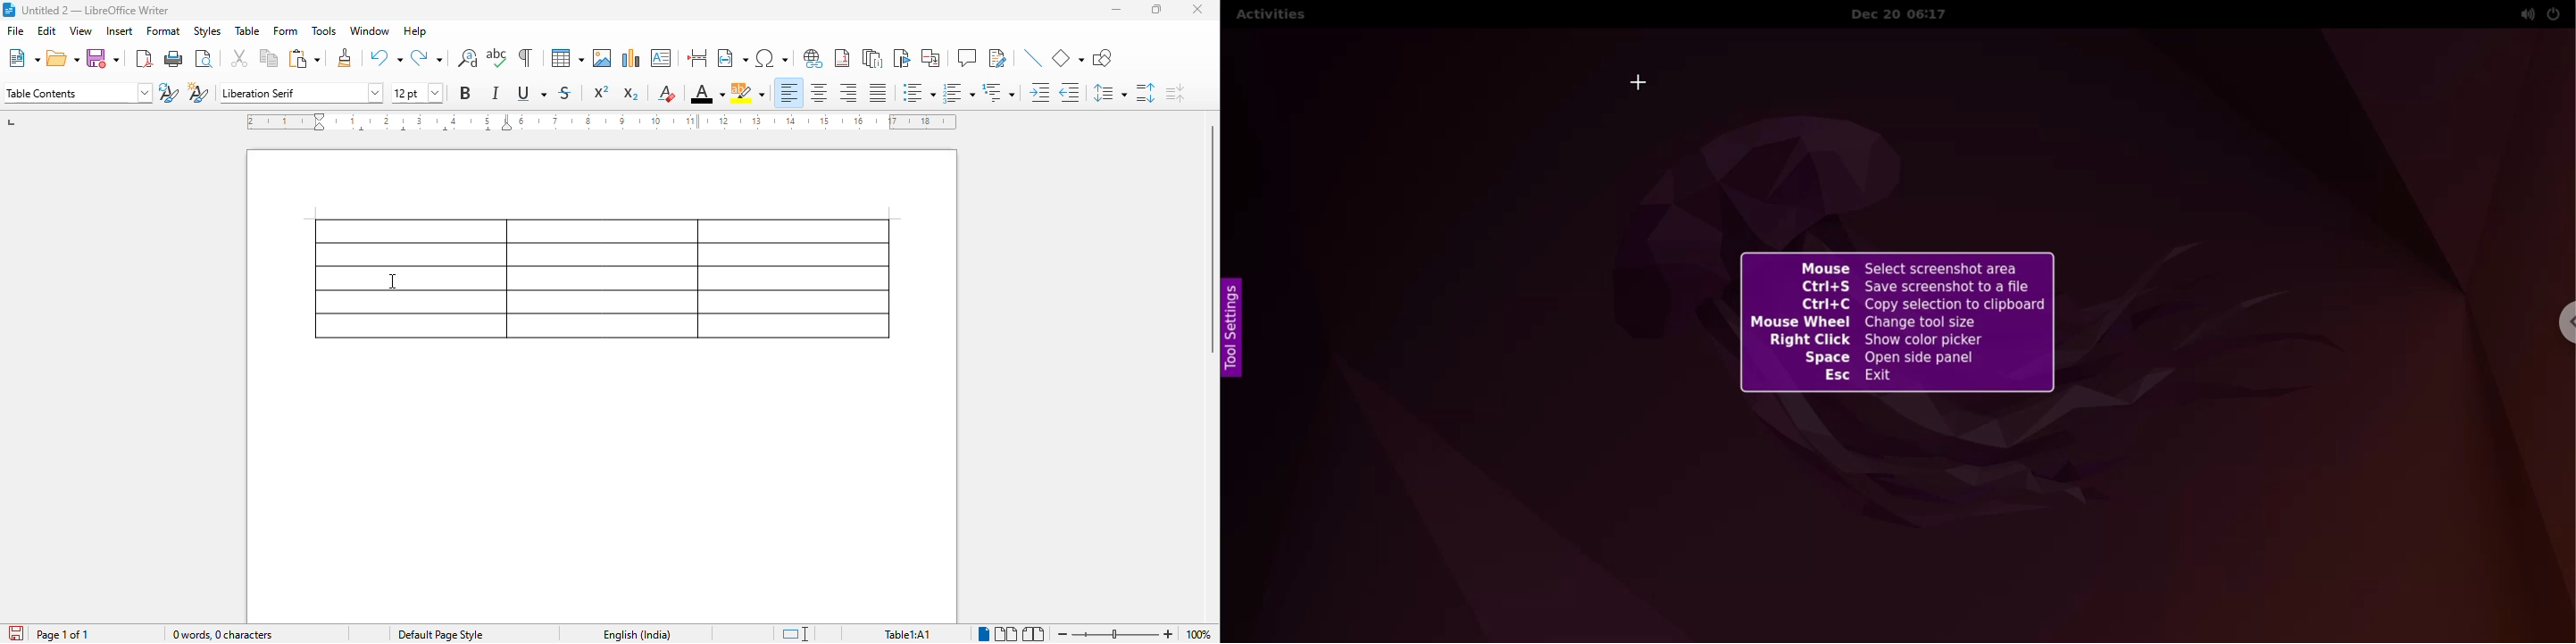  I want to click on insert, so click(121, 31).